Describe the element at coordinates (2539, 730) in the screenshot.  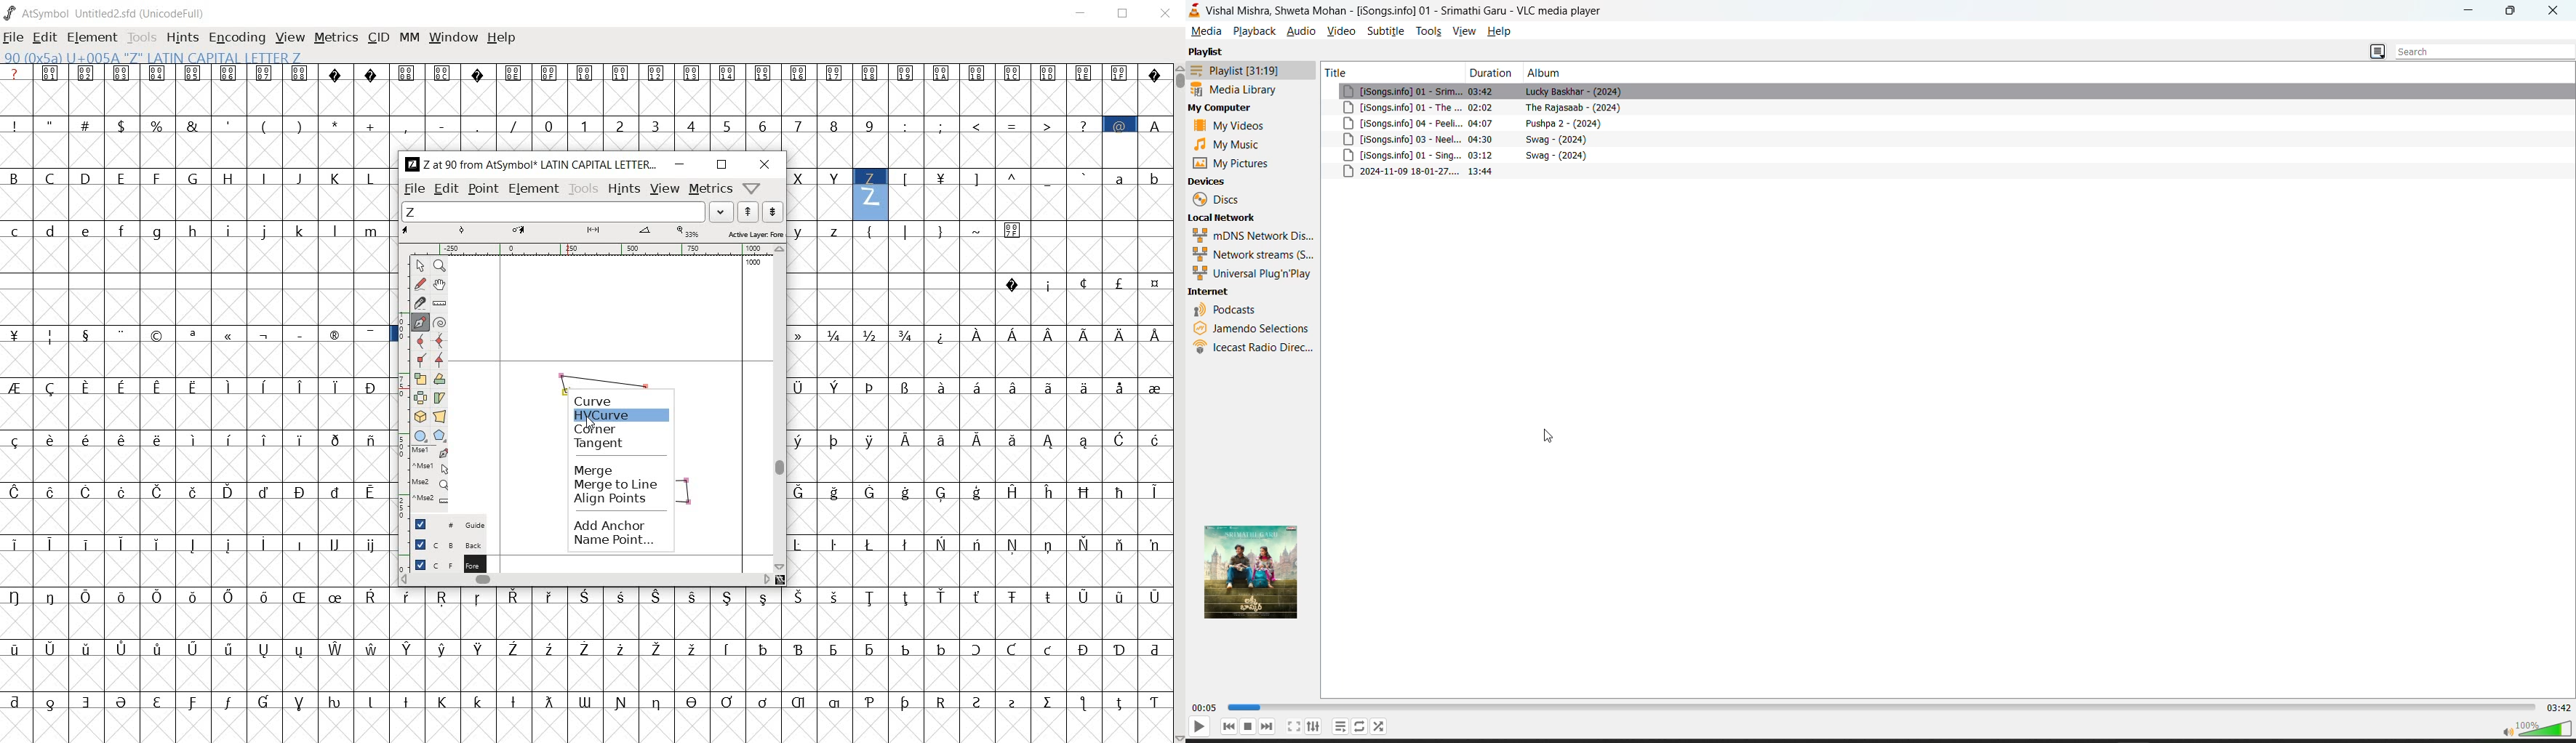
I see `volume` at that location.